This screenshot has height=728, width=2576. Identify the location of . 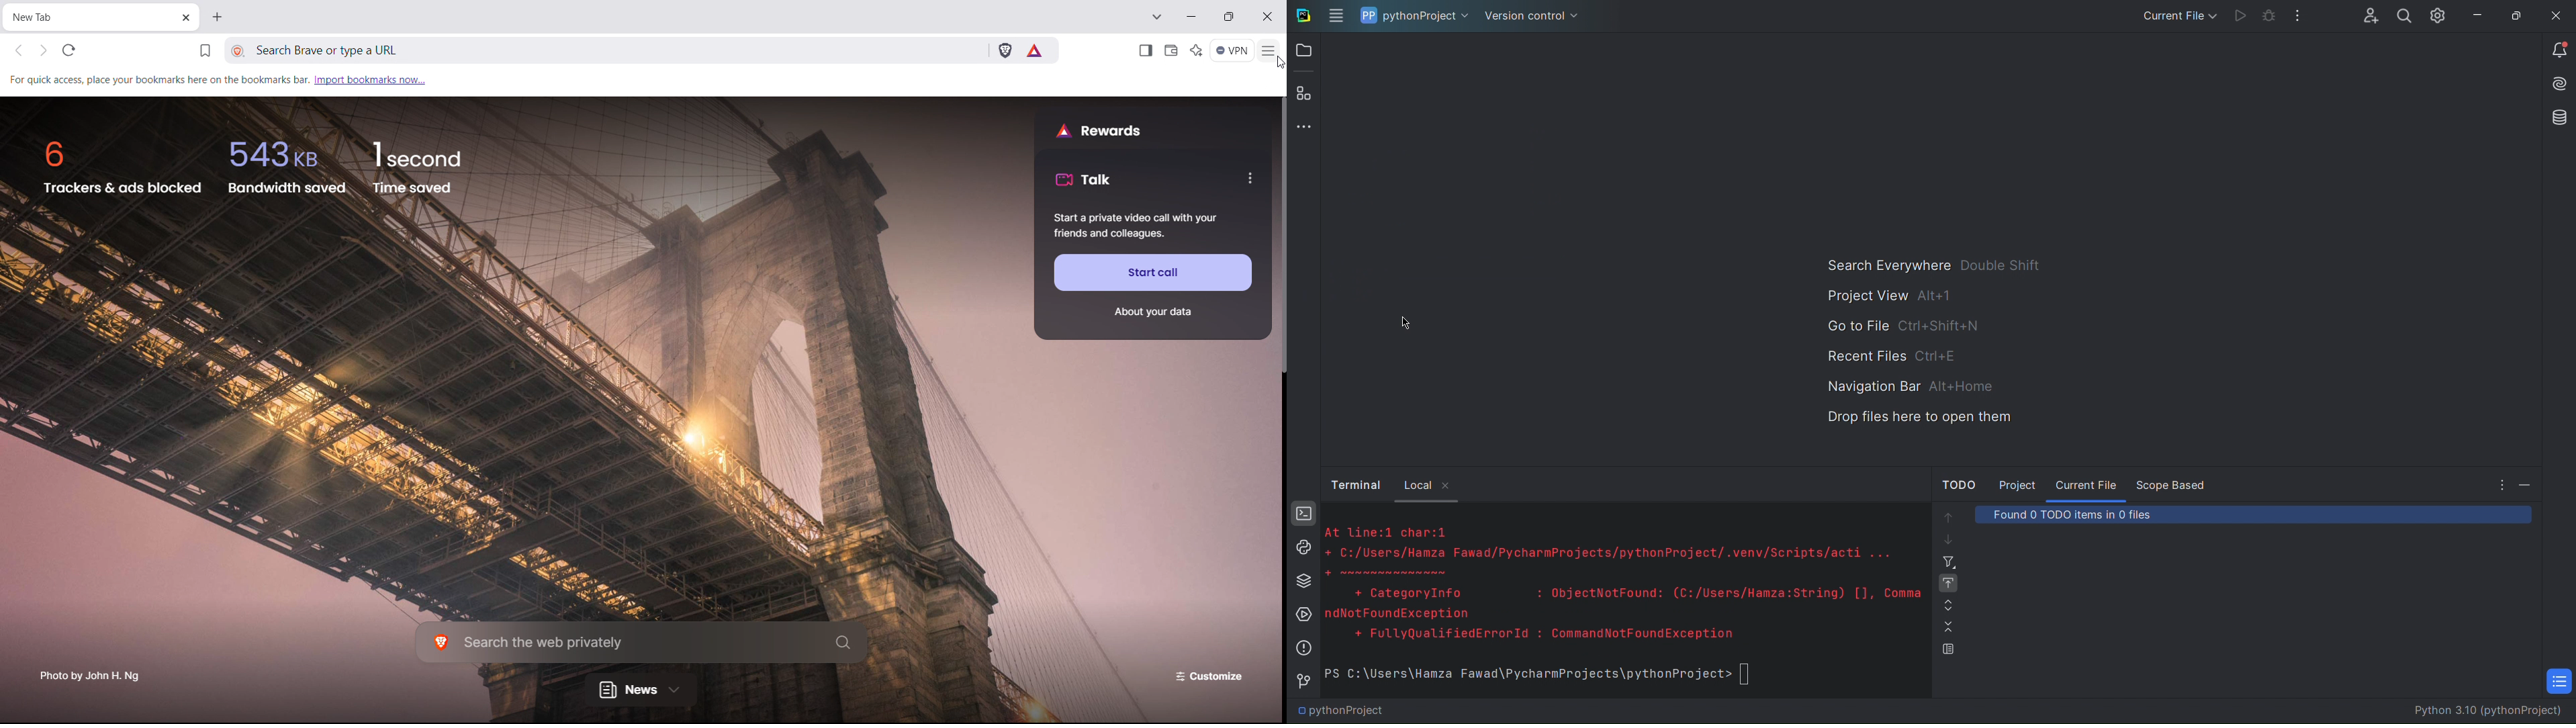
(1356, 484).